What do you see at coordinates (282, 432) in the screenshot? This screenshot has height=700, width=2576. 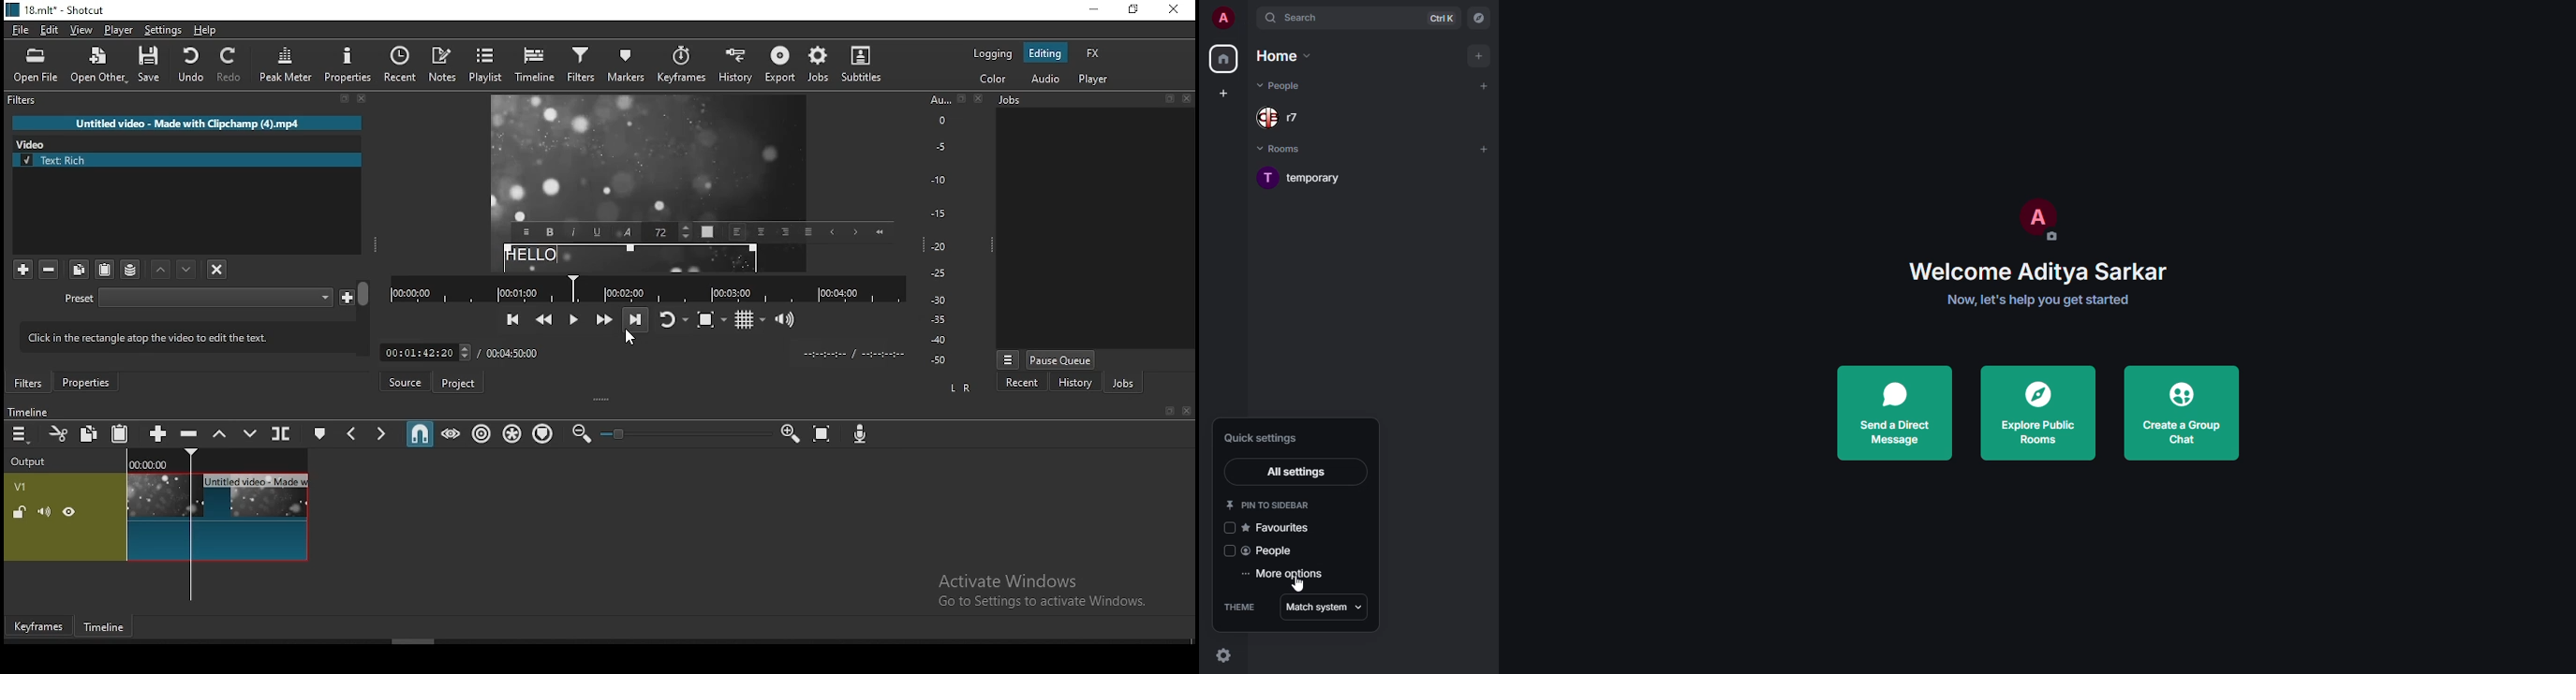 I see `split at playhead` at bounding box center [282, 432].